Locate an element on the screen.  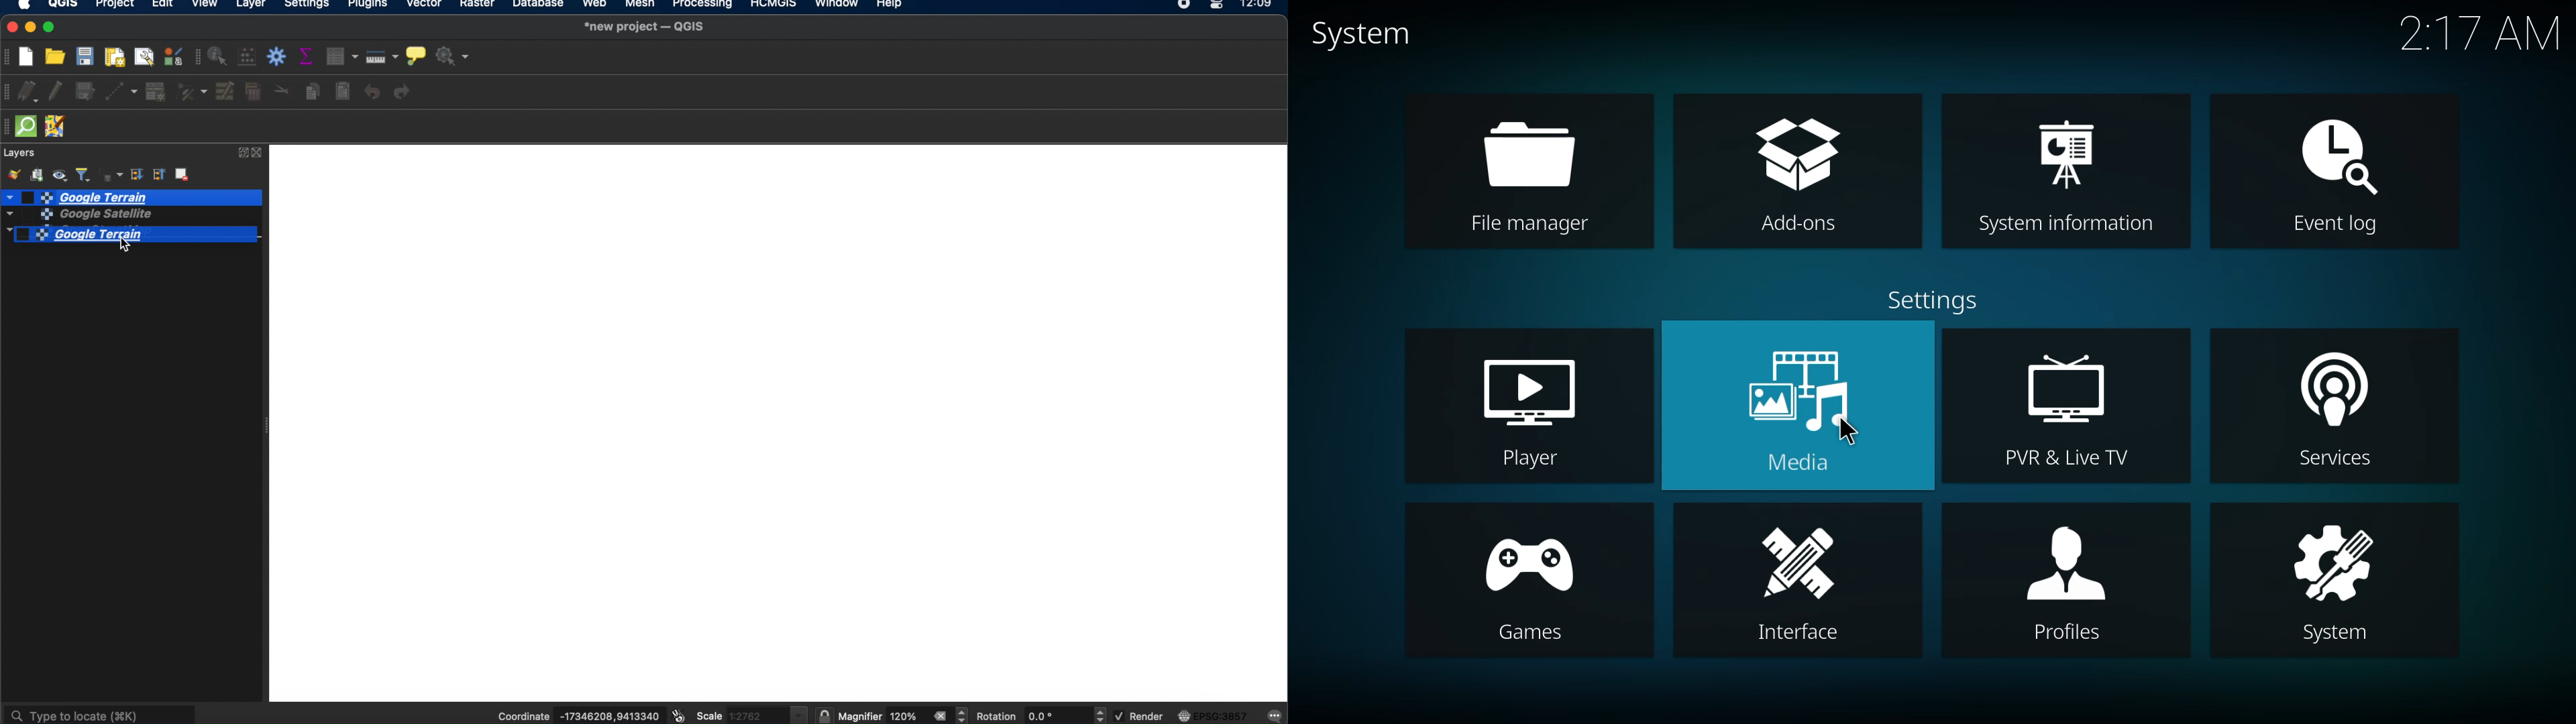
project is located at coordinates (114, 5).